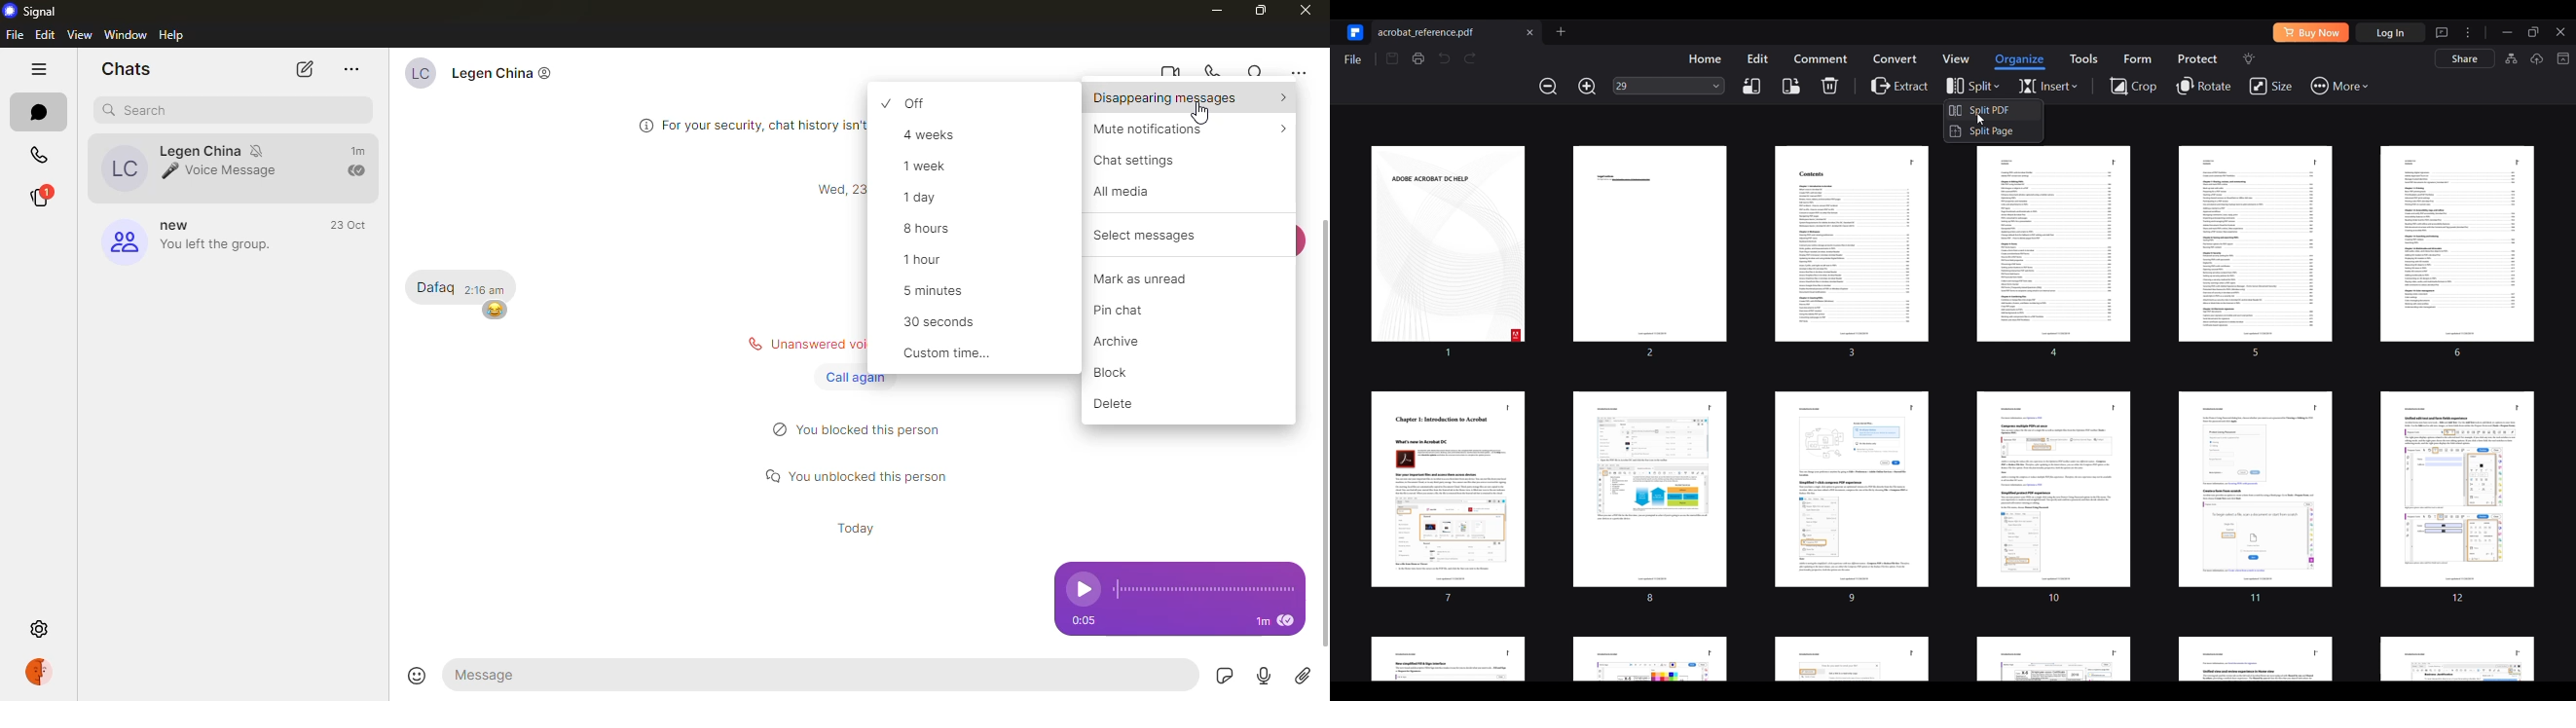  I want to click on emoji, so click(416, 672).